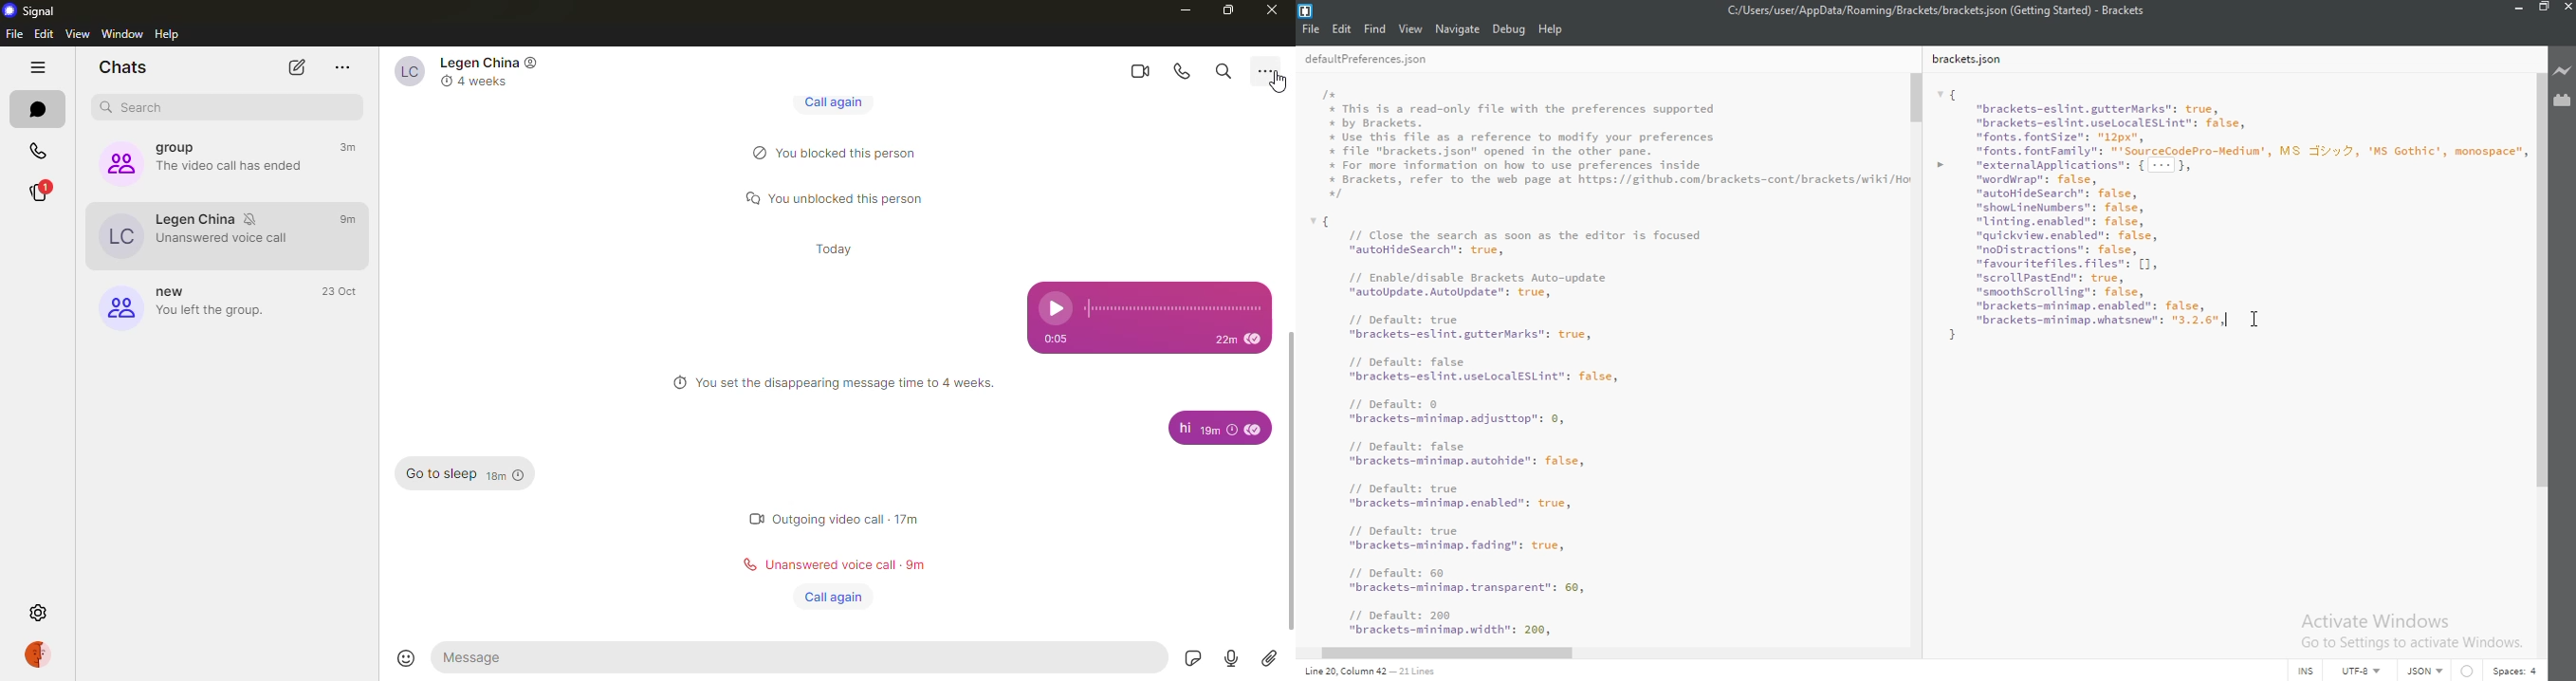 The width and height of the screenshot is (2576, 700). What do you see at coordinates (833, 382) in the screenshot?
I see `info` at bounding box center [833, 382].